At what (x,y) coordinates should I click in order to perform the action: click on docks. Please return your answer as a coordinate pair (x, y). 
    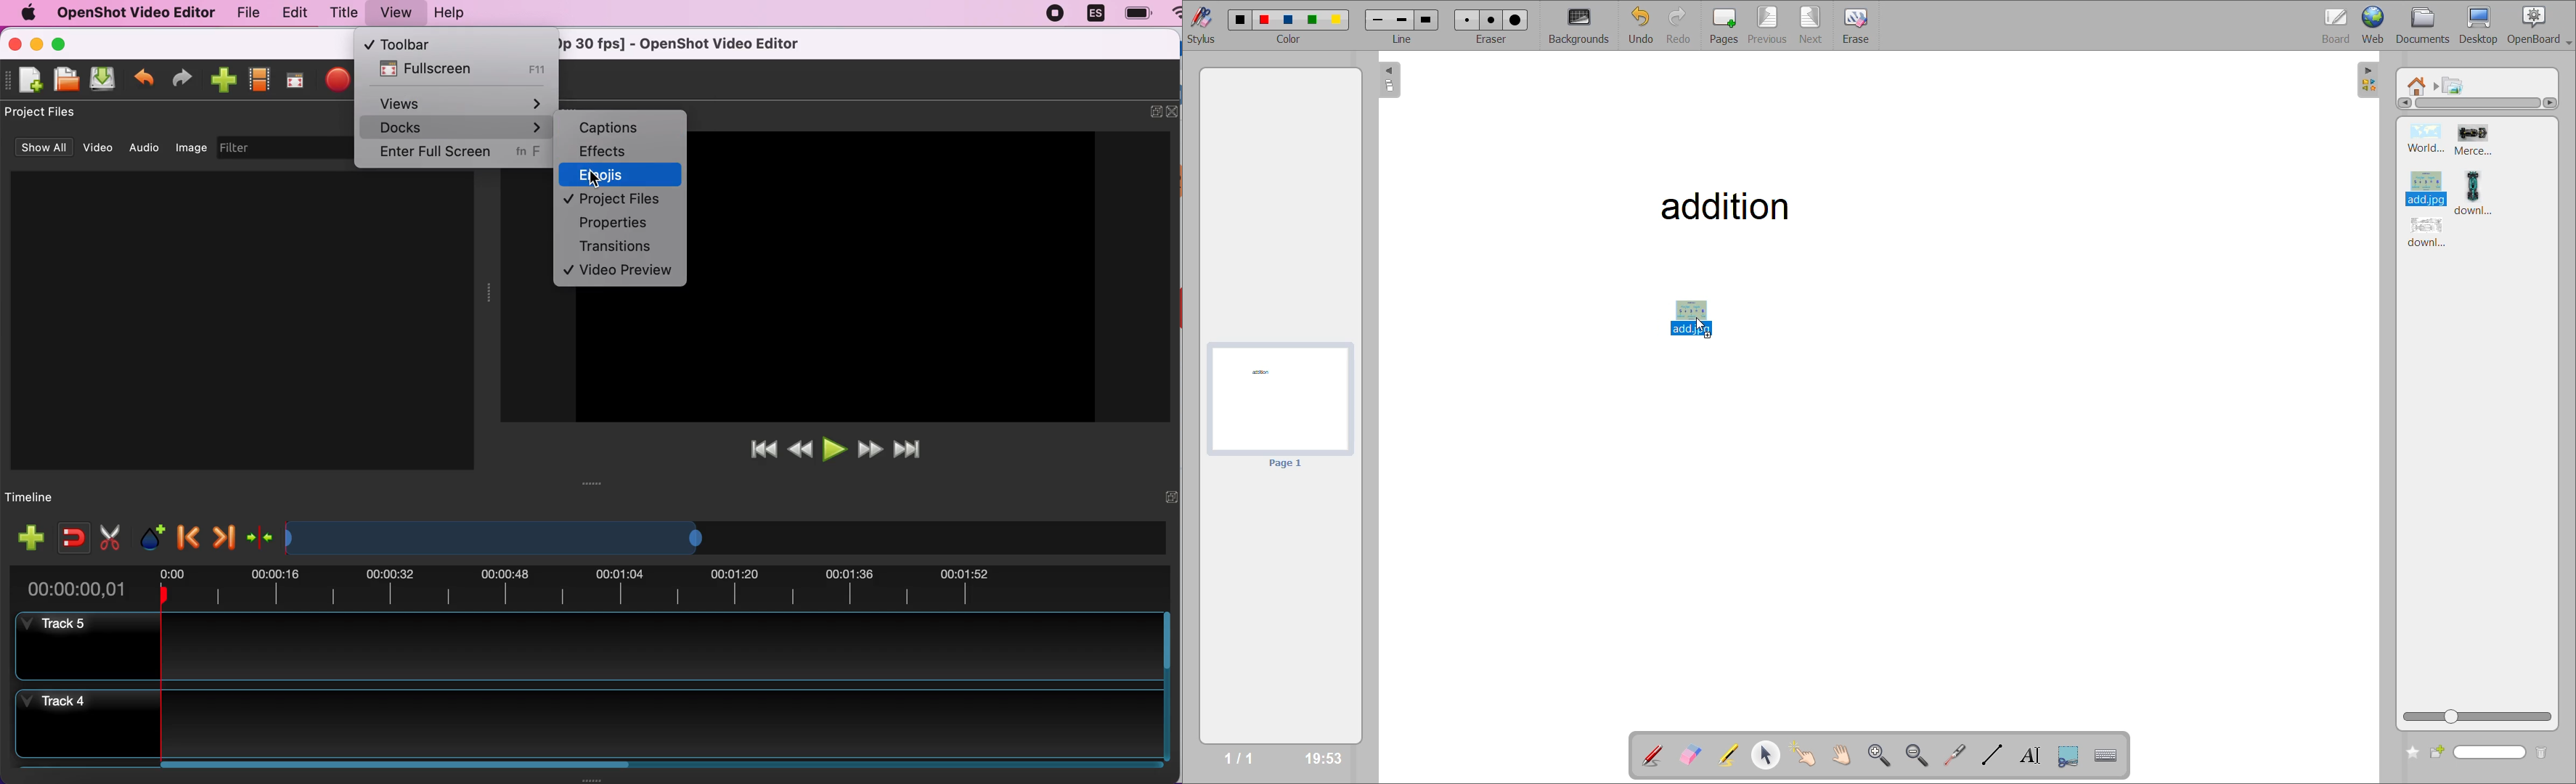
    Looking at the image, I should click on (460, 128).